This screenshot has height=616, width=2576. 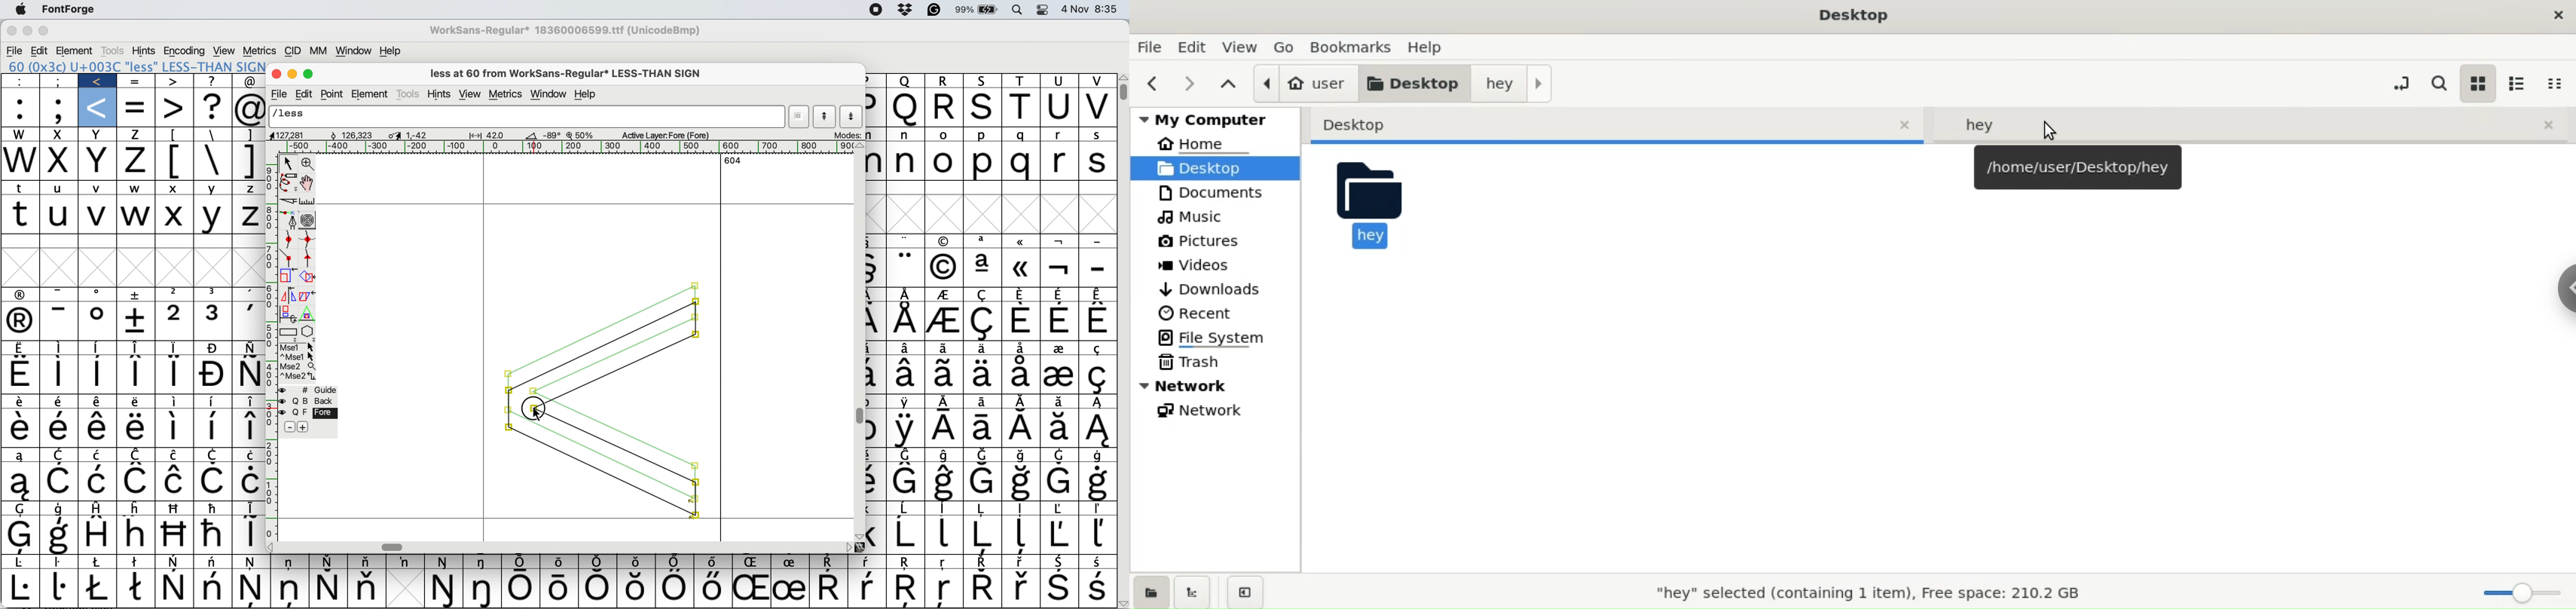 What do you see at coordinates (976, 9) in the screenshot?
I see `battery` at bounding box center [976, 9].